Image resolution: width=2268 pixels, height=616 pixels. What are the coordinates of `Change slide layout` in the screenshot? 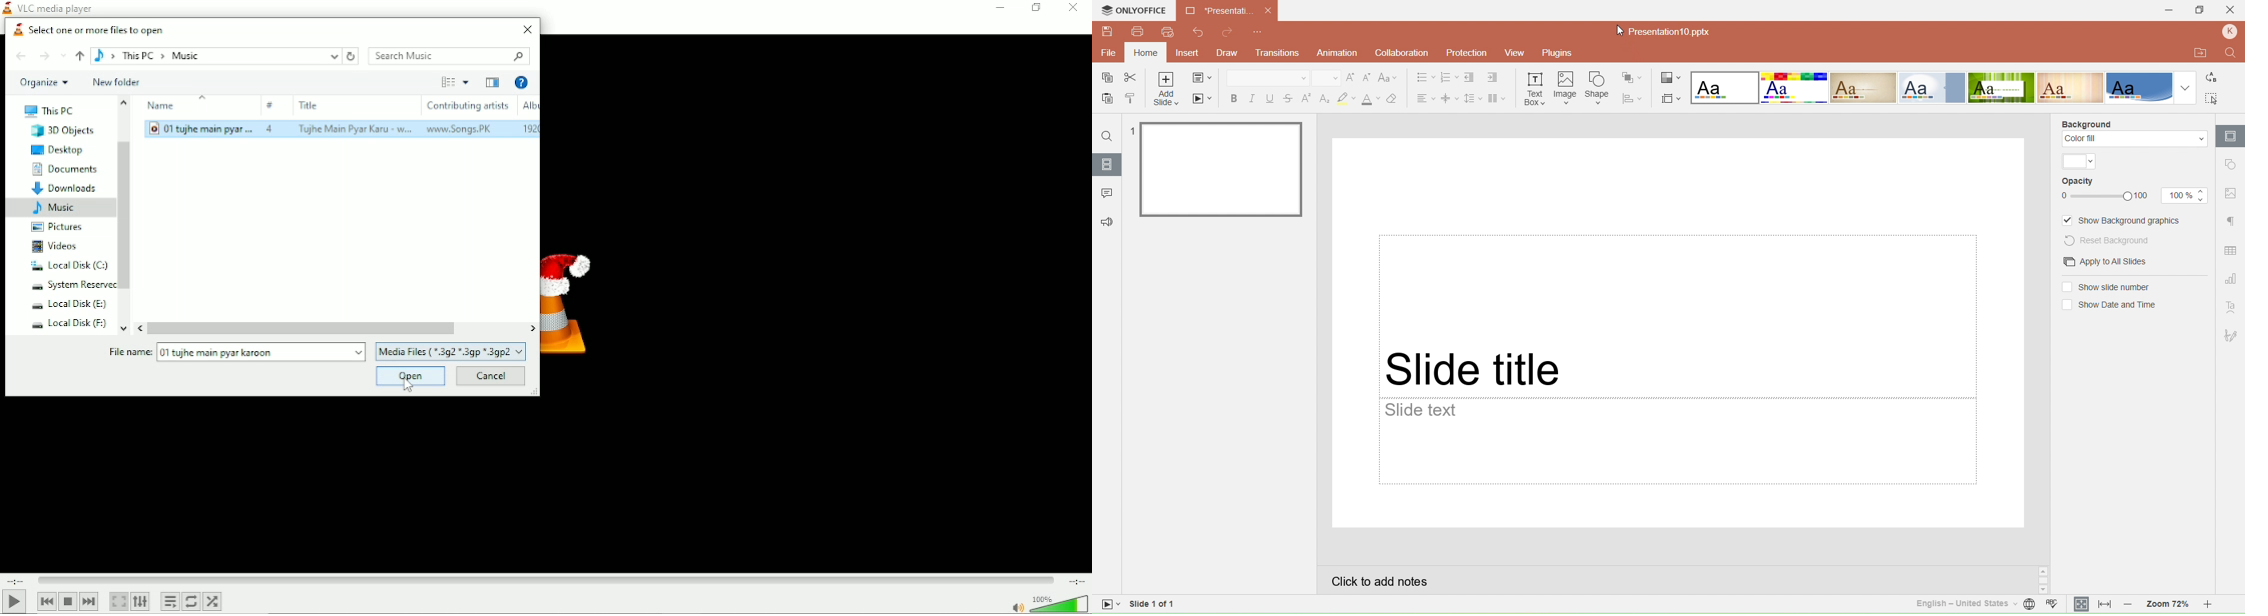 It's located at (1204, 78).